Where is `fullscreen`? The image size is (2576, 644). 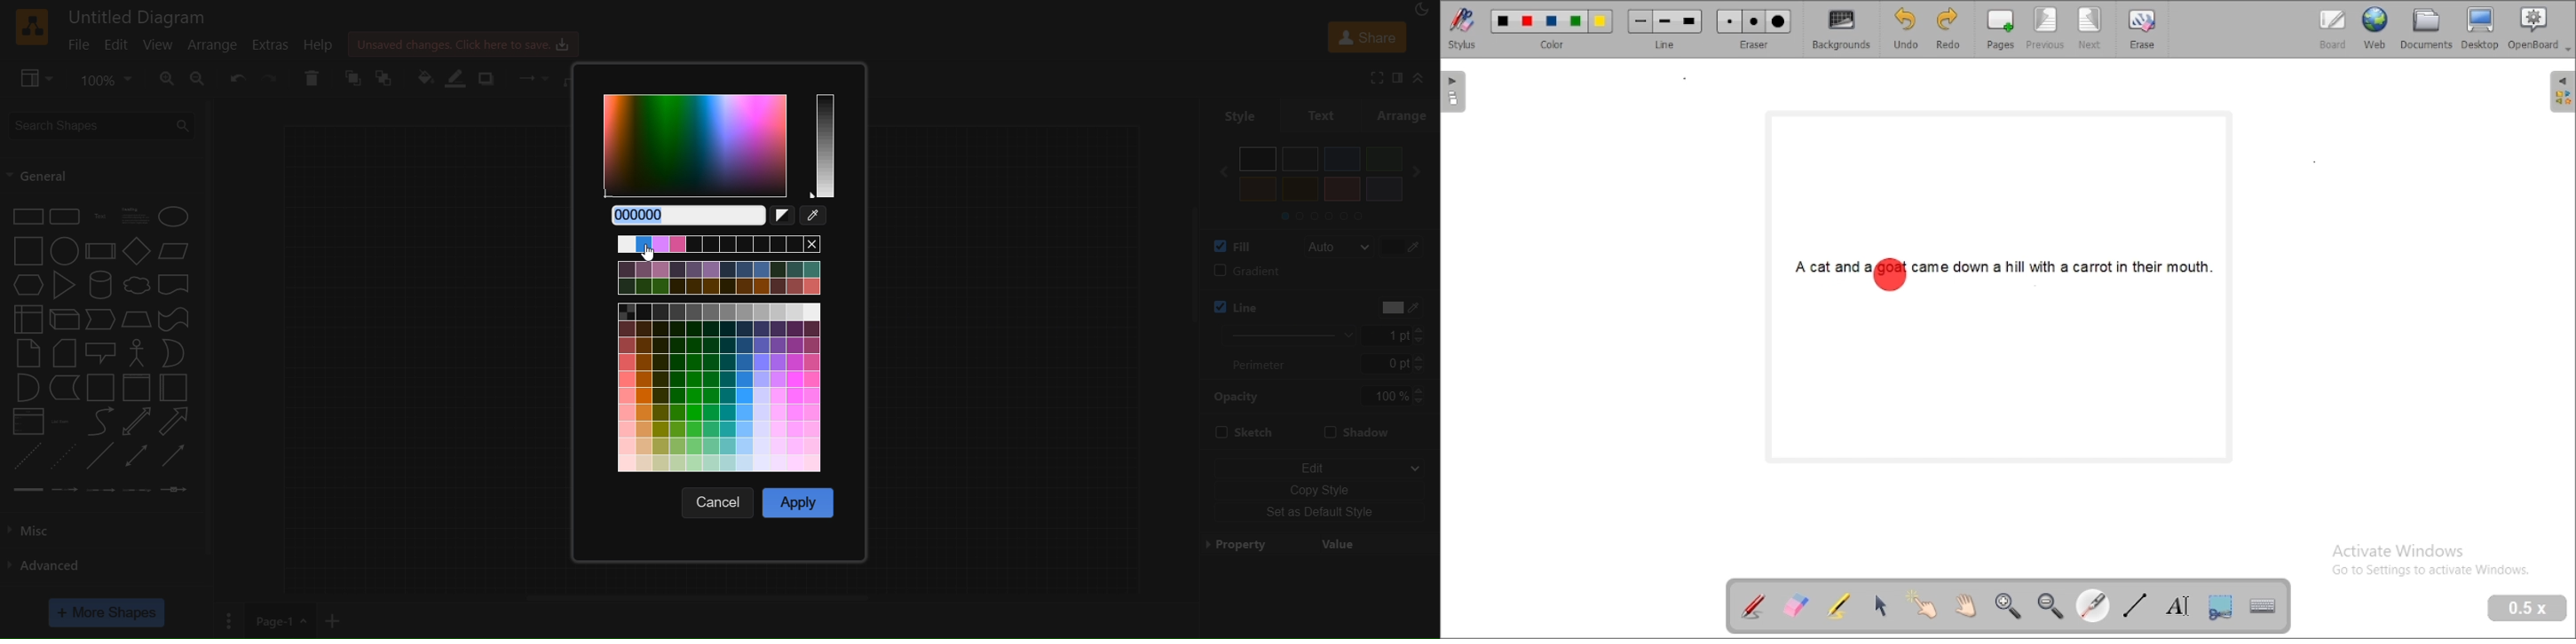 fullscreen is located at coordinates (1373, 77).